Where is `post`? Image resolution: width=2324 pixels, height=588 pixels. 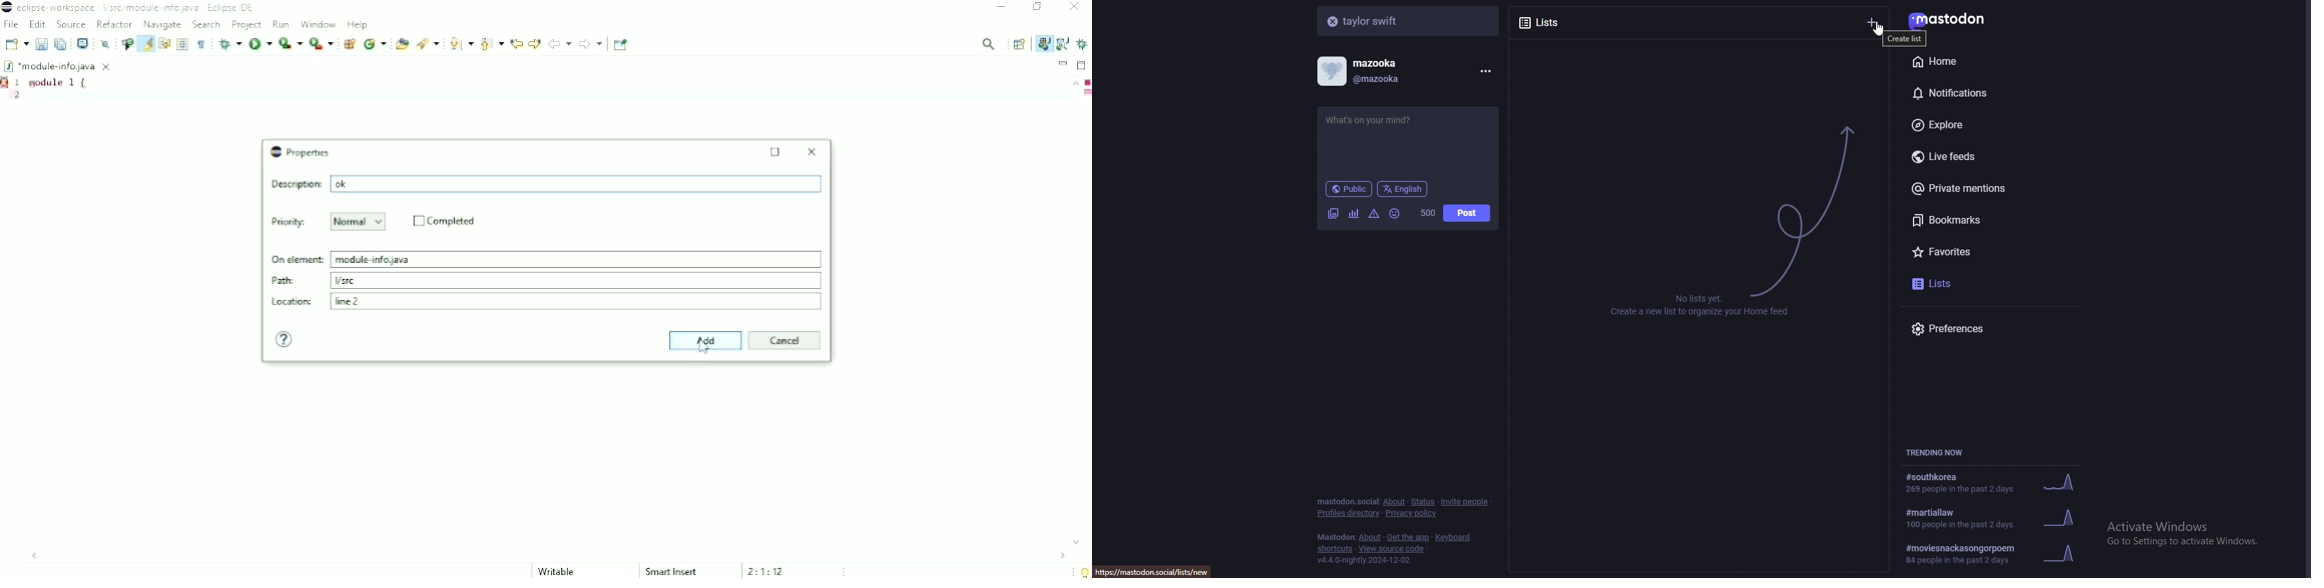 post is located at coordinates (1467, 213).